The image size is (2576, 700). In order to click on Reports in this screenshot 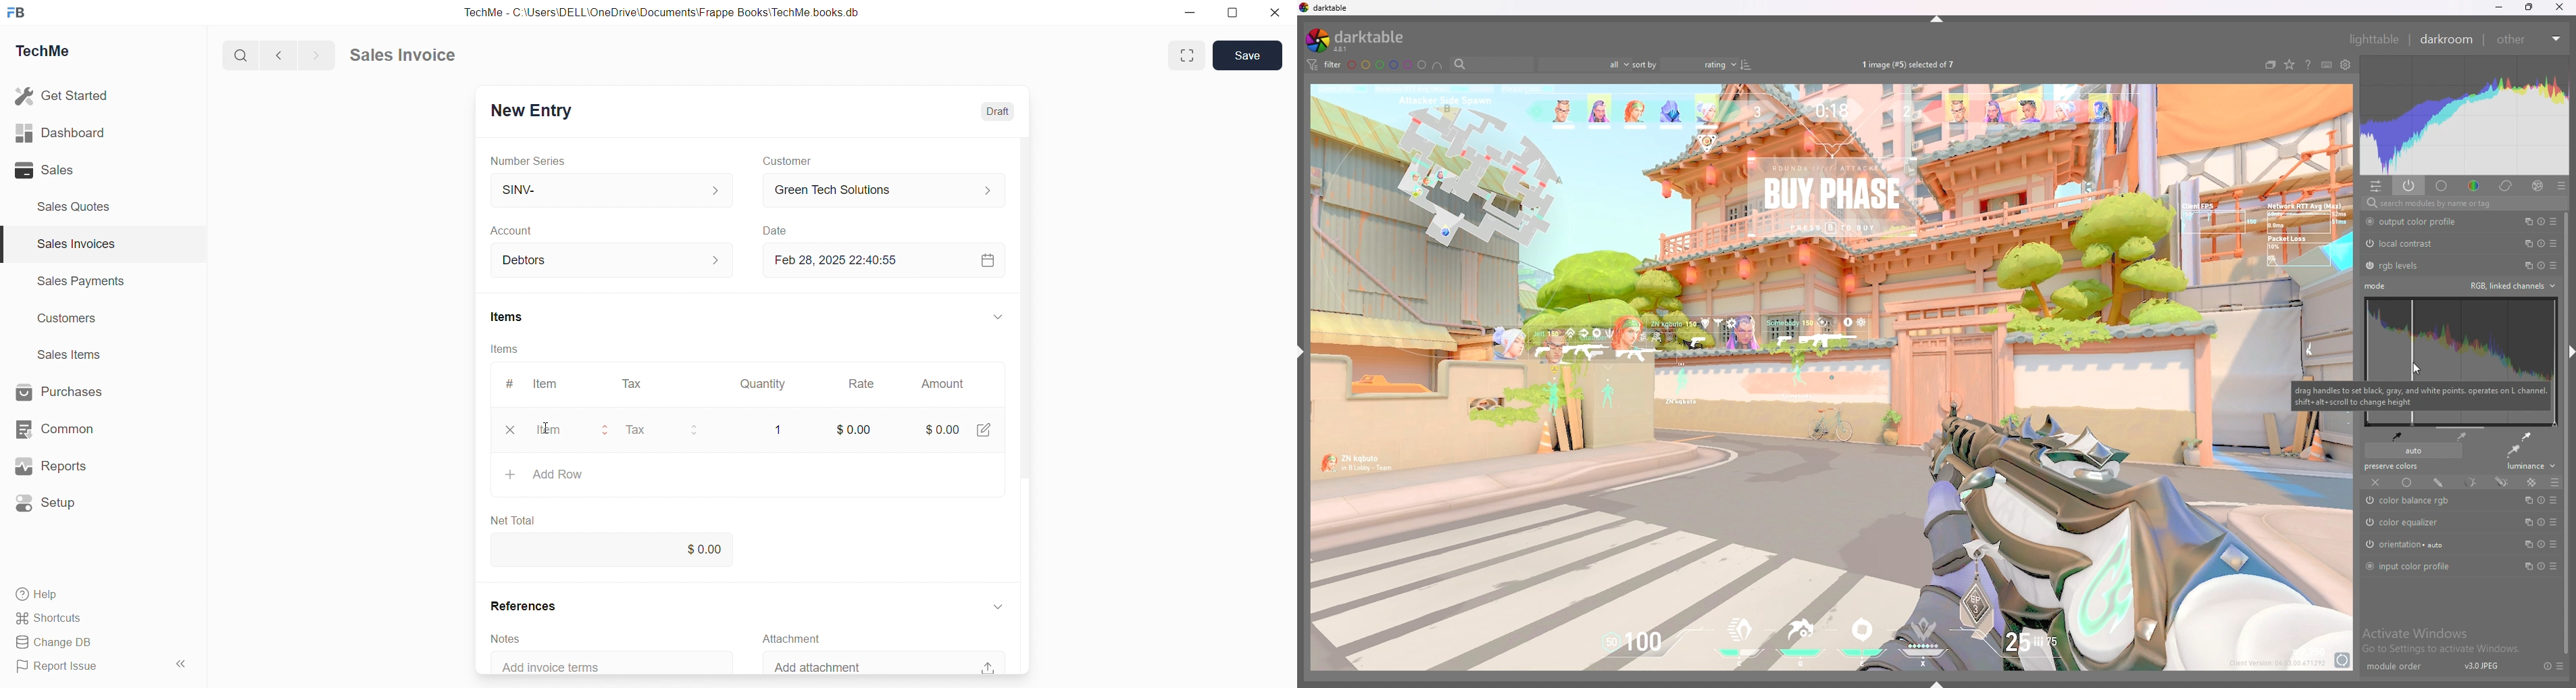, I will do `click(51, 466)`.